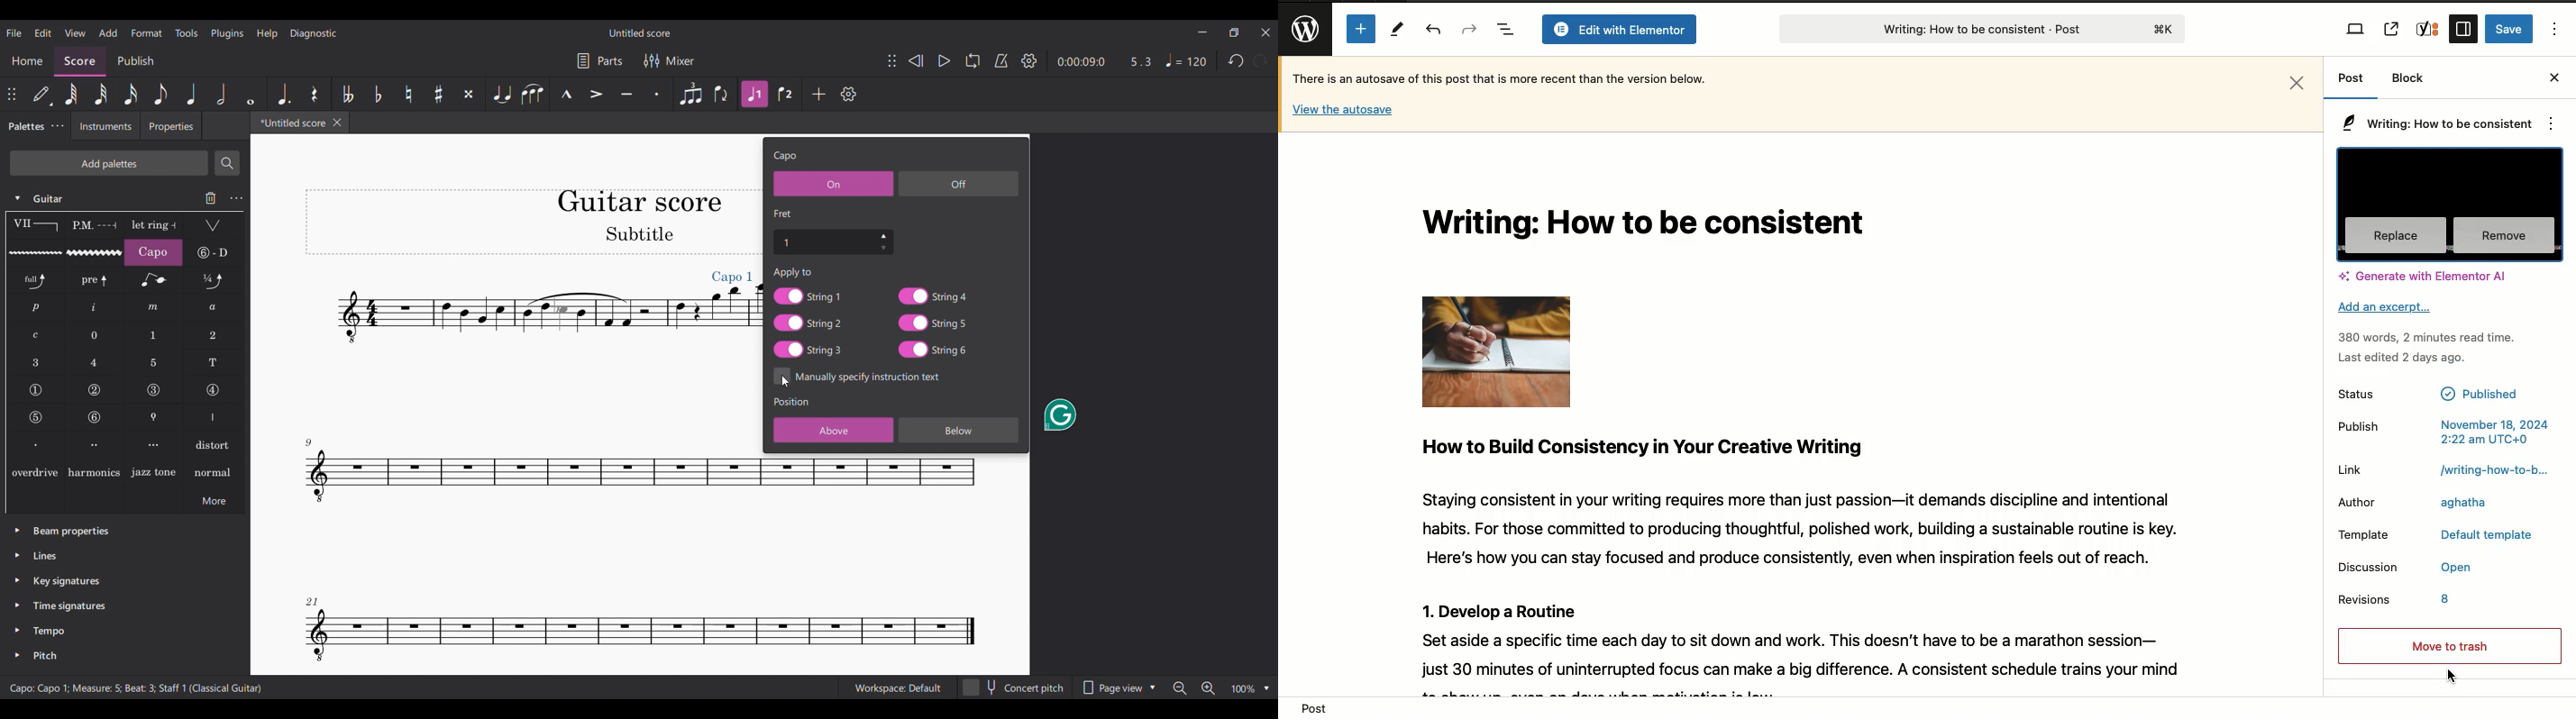 Image resolution: width=2576 pixels, height=728 pixels. Describe the element at coordinates (315, 94) in the screenshot. I see `Rest` at that location.